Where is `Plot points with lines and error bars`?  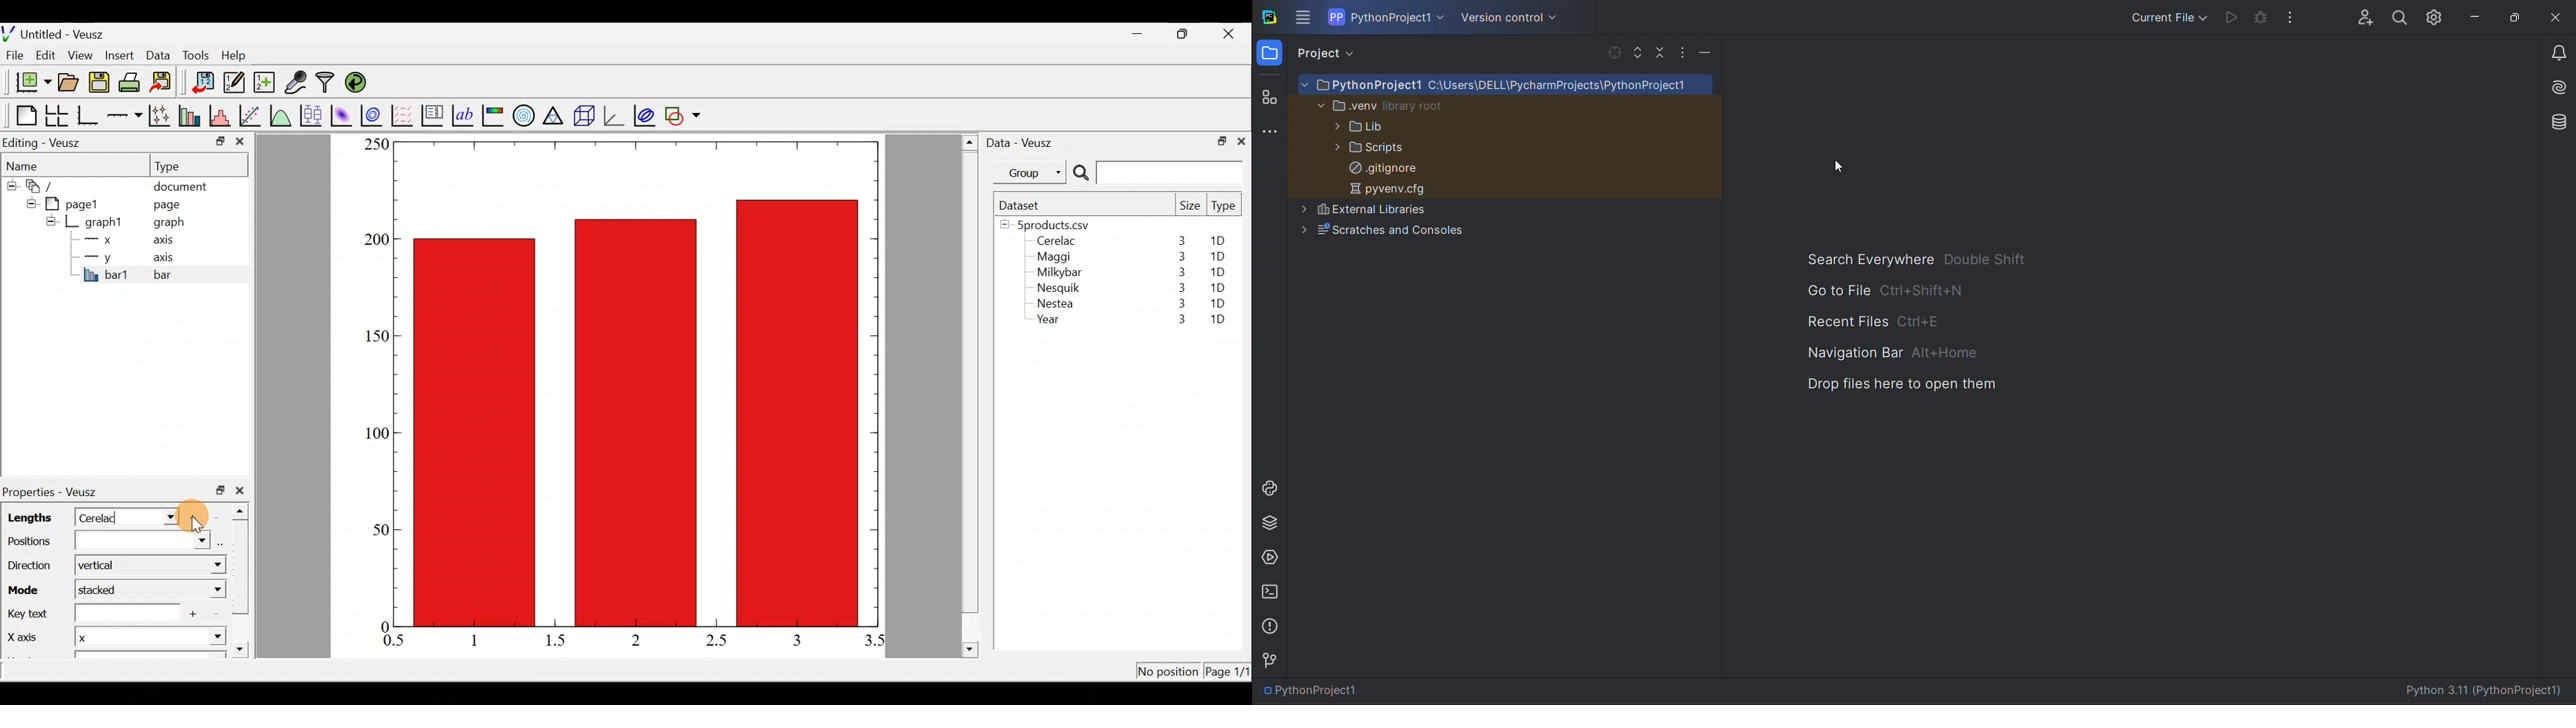
Plot points with lines and error bars is located at coordinates (162, 116).